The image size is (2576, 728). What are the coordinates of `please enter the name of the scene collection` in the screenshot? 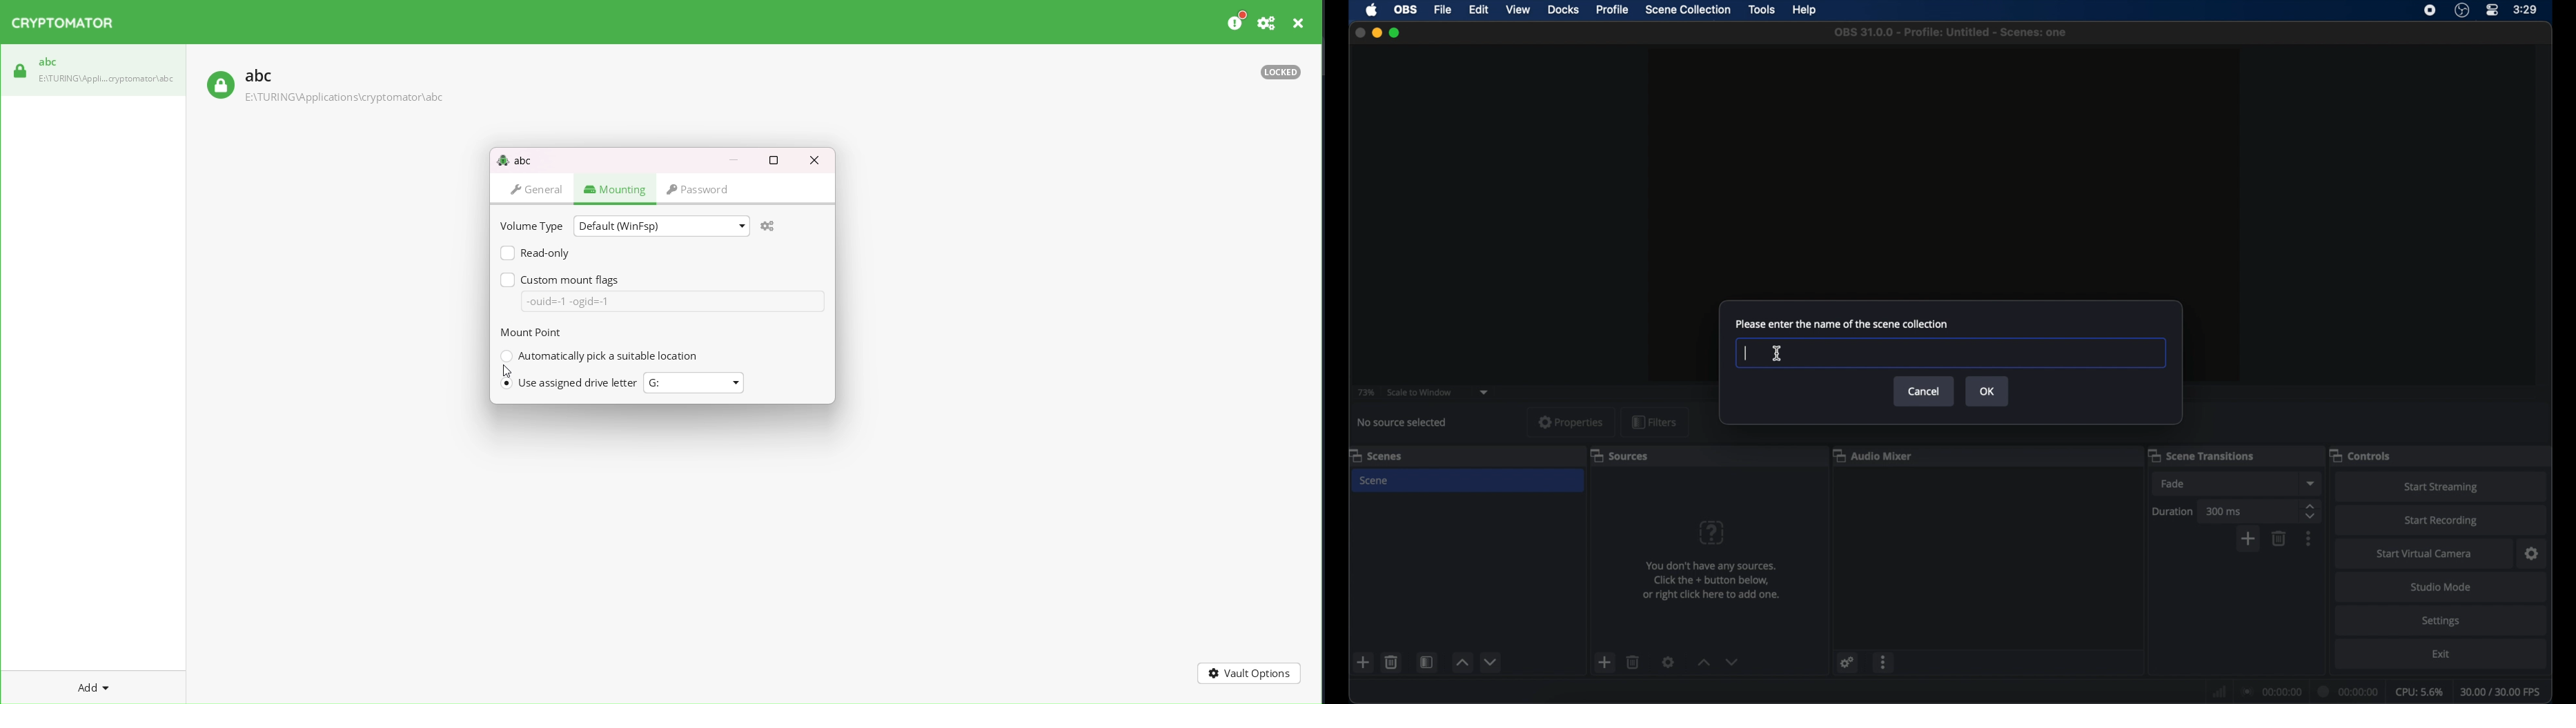 It's located at (1841, 323).